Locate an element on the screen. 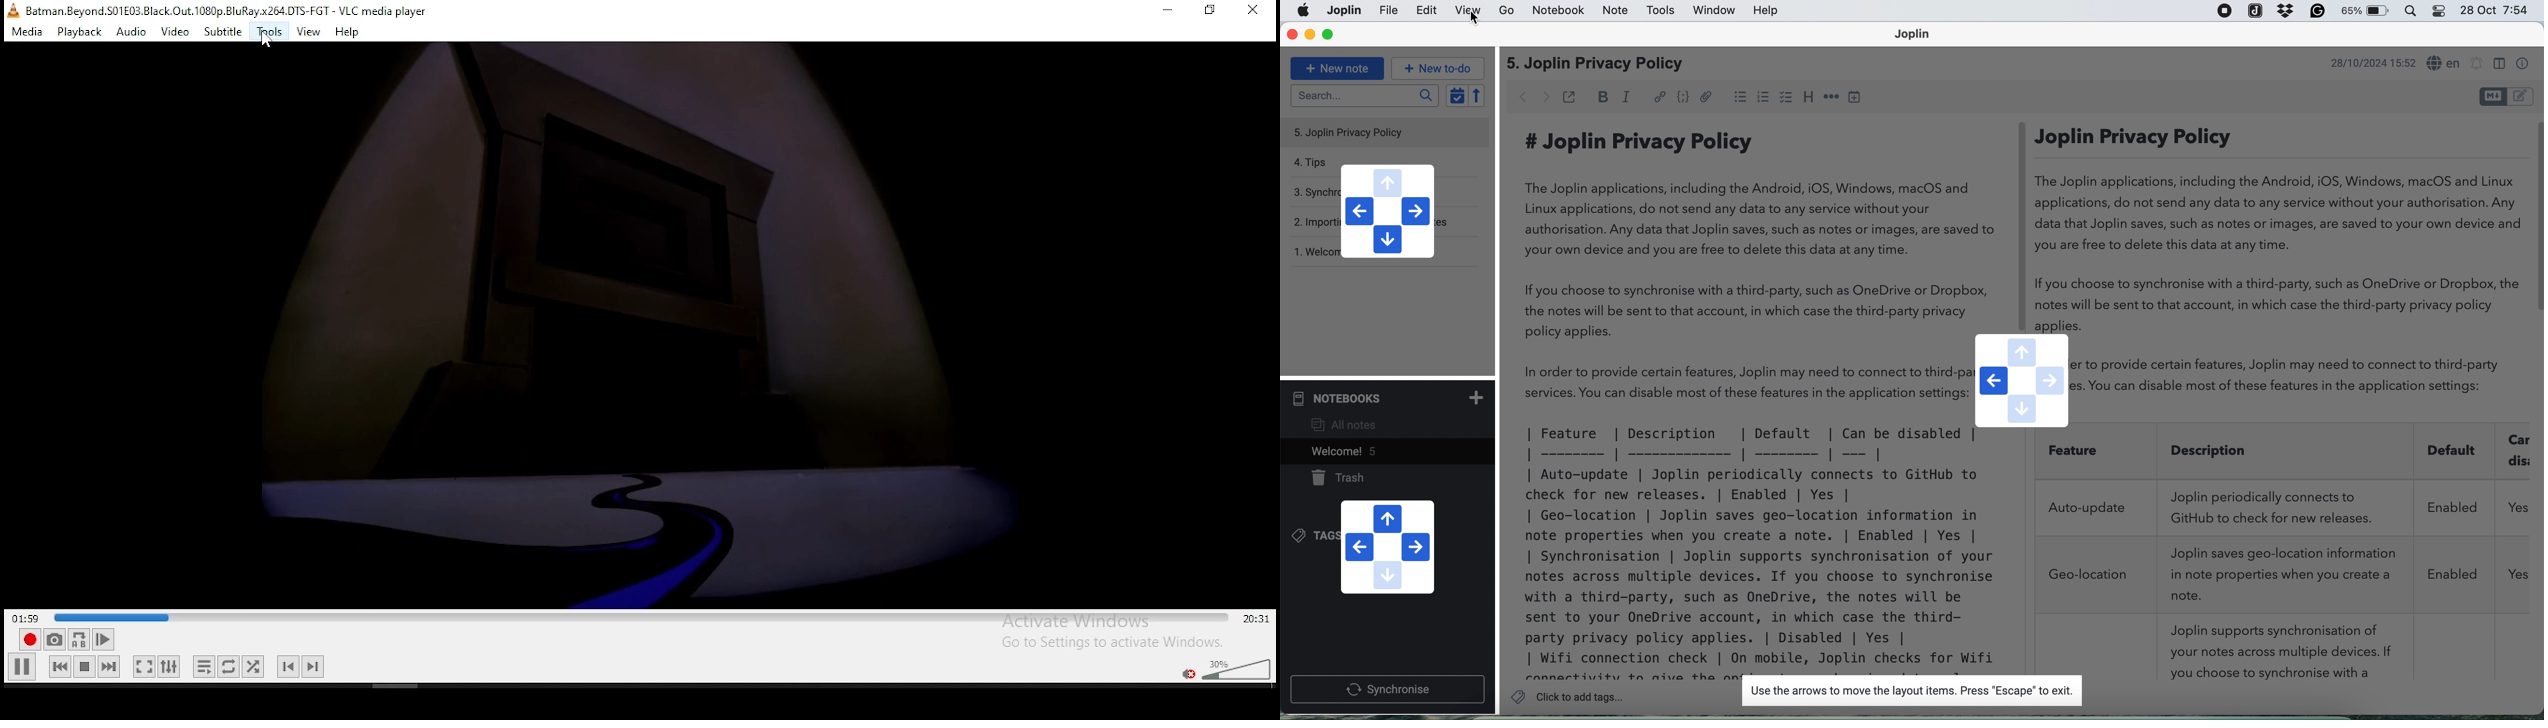 The image size is (2548, 728). window is located at coordinates (1711, 11).